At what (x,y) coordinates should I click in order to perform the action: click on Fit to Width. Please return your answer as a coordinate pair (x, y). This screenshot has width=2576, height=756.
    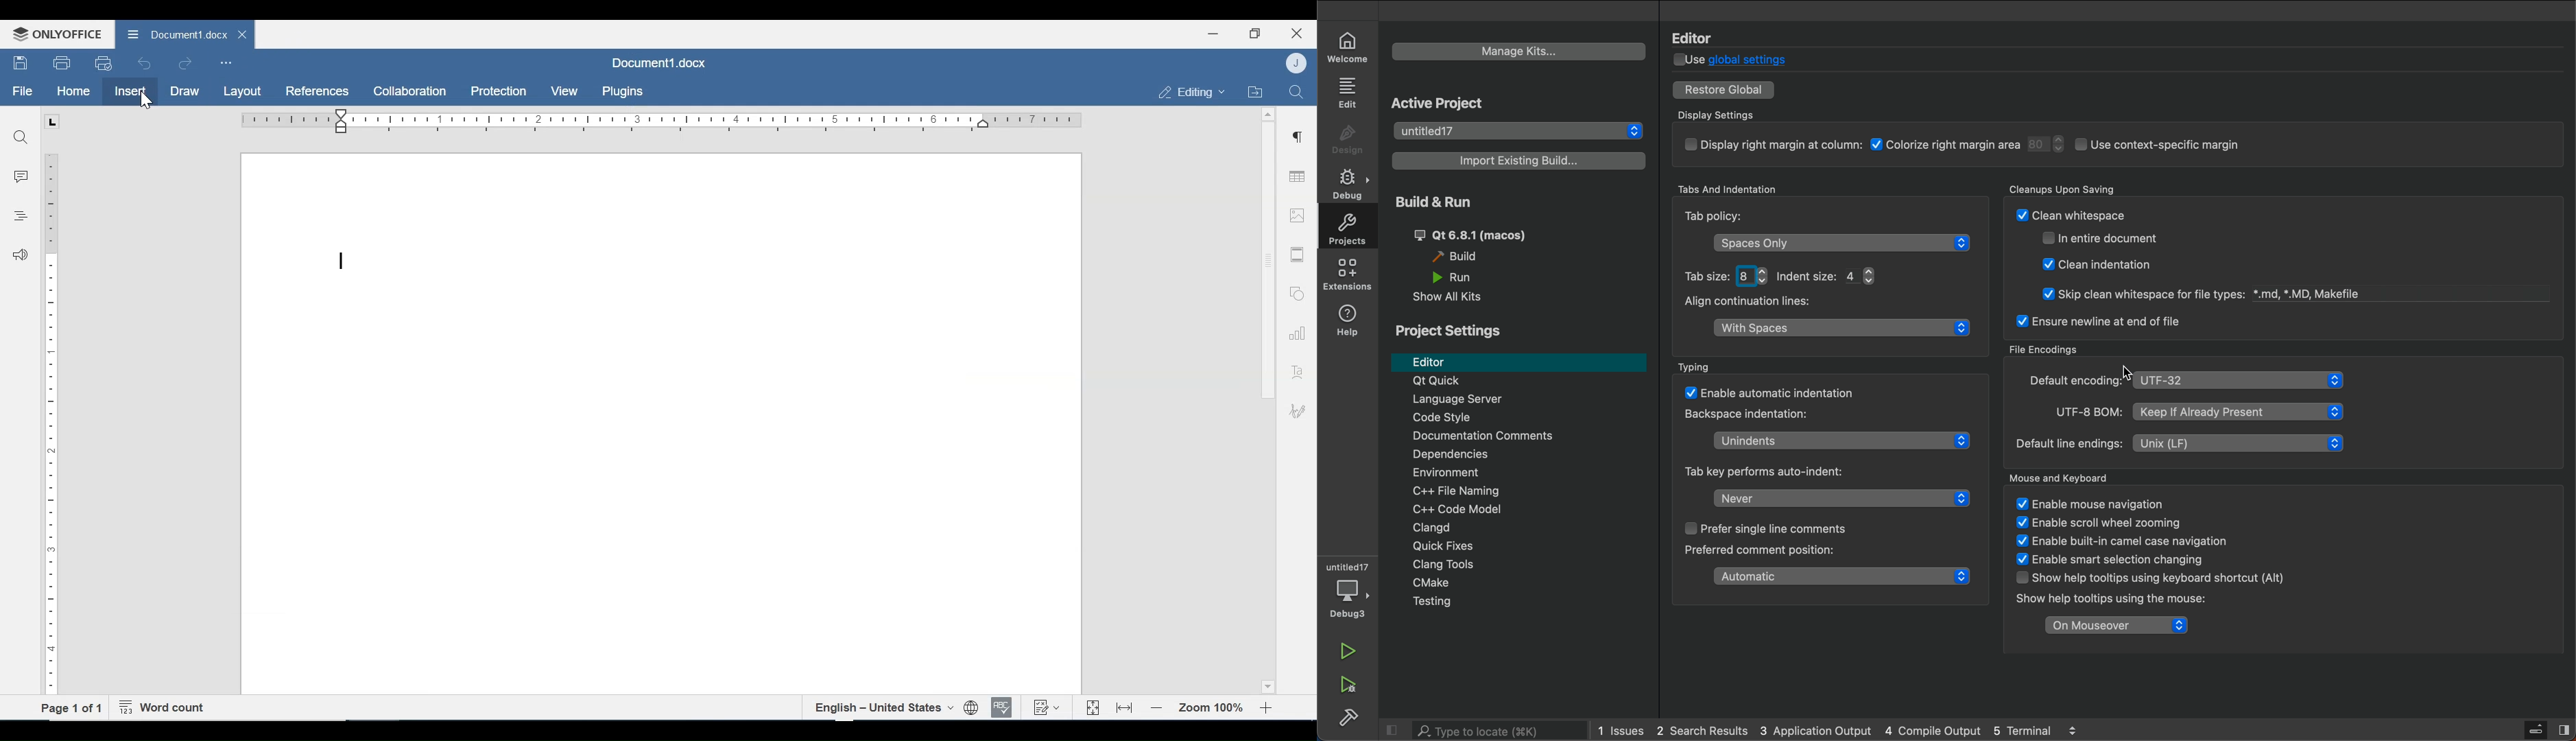
    Looking at the image, I should click on (1125, 707).